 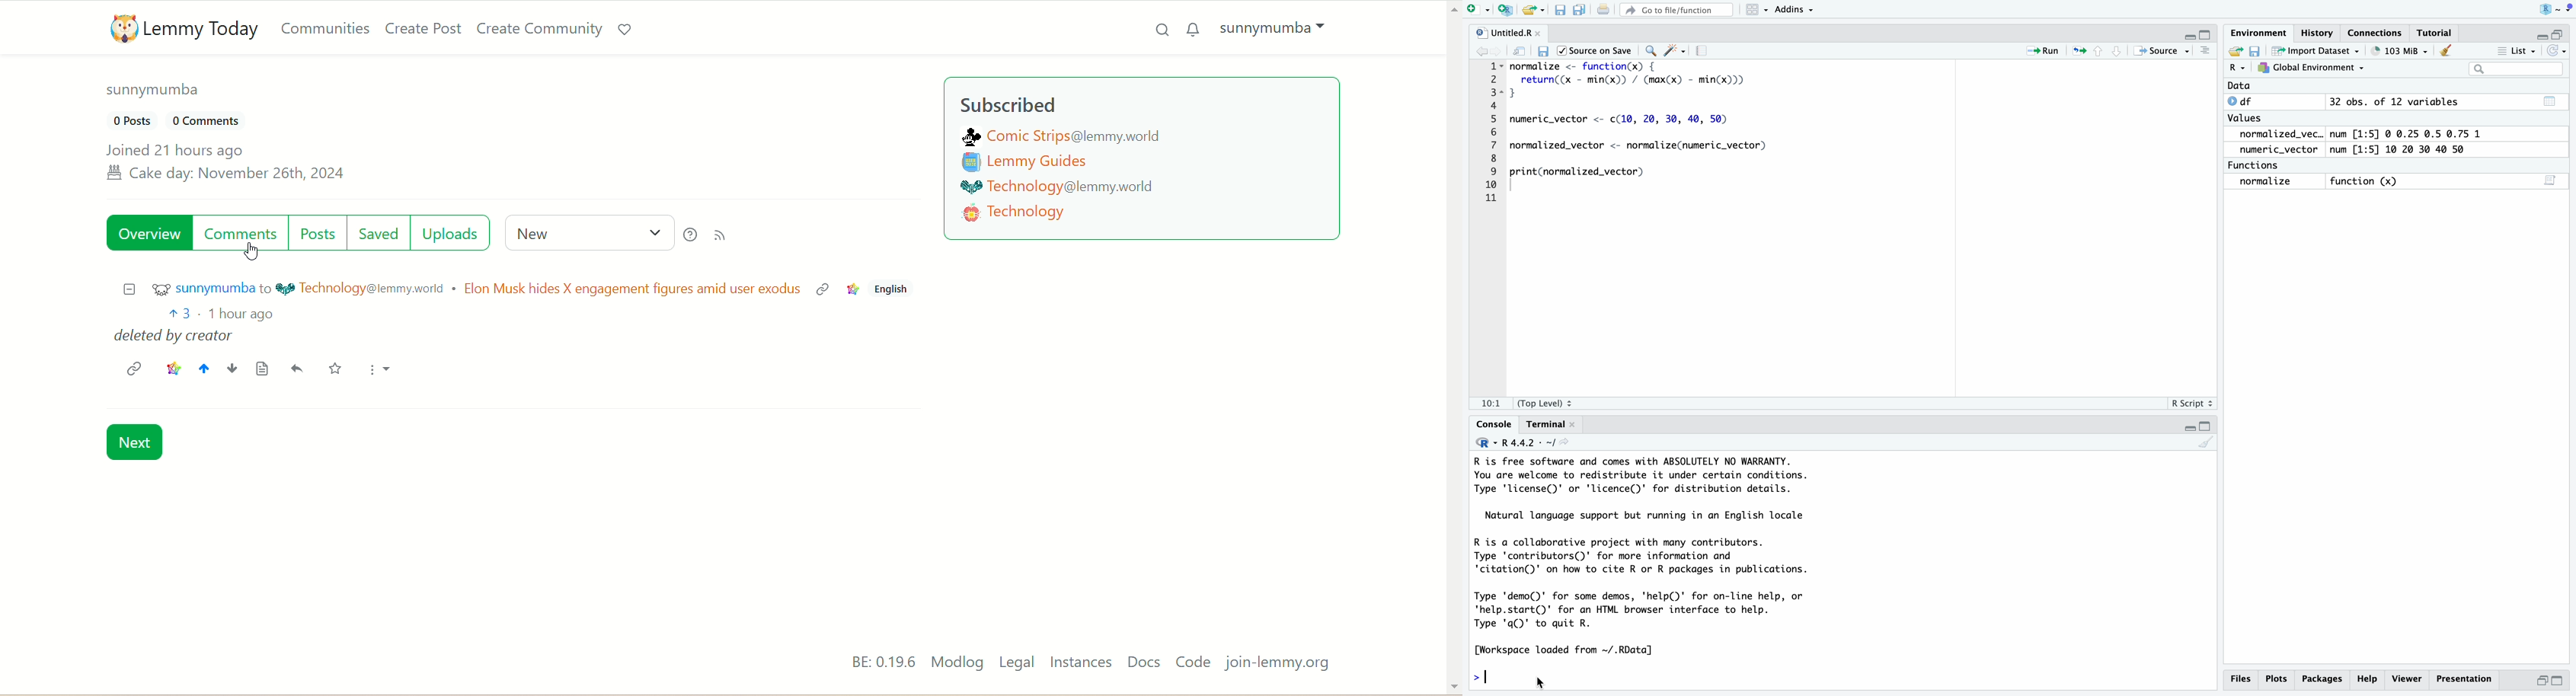 I want to click on Save current document (Ctrl + S), so click(x=1559, y=11).